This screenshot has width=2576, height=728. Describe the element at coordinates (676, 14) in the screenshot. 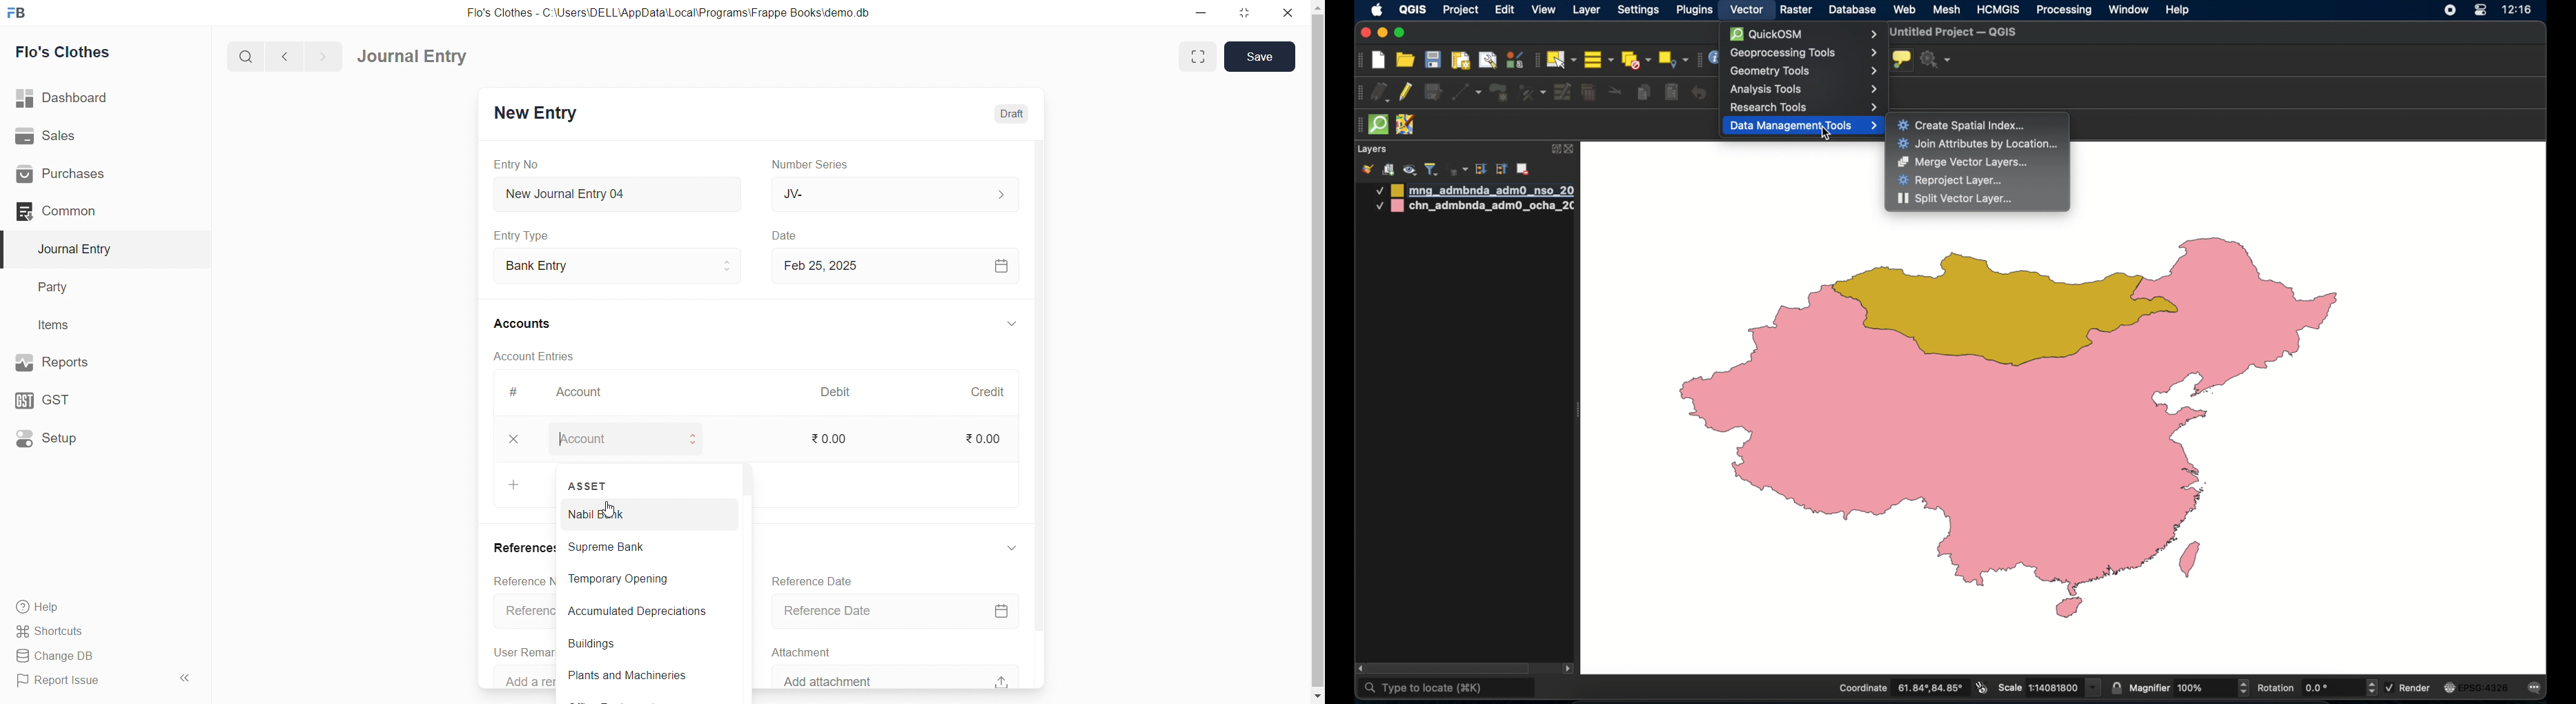

I see `Flo's Clothes - C:\Users\DELL\AppData\Local\Programs\Frappe Books\demo.db` at that location.